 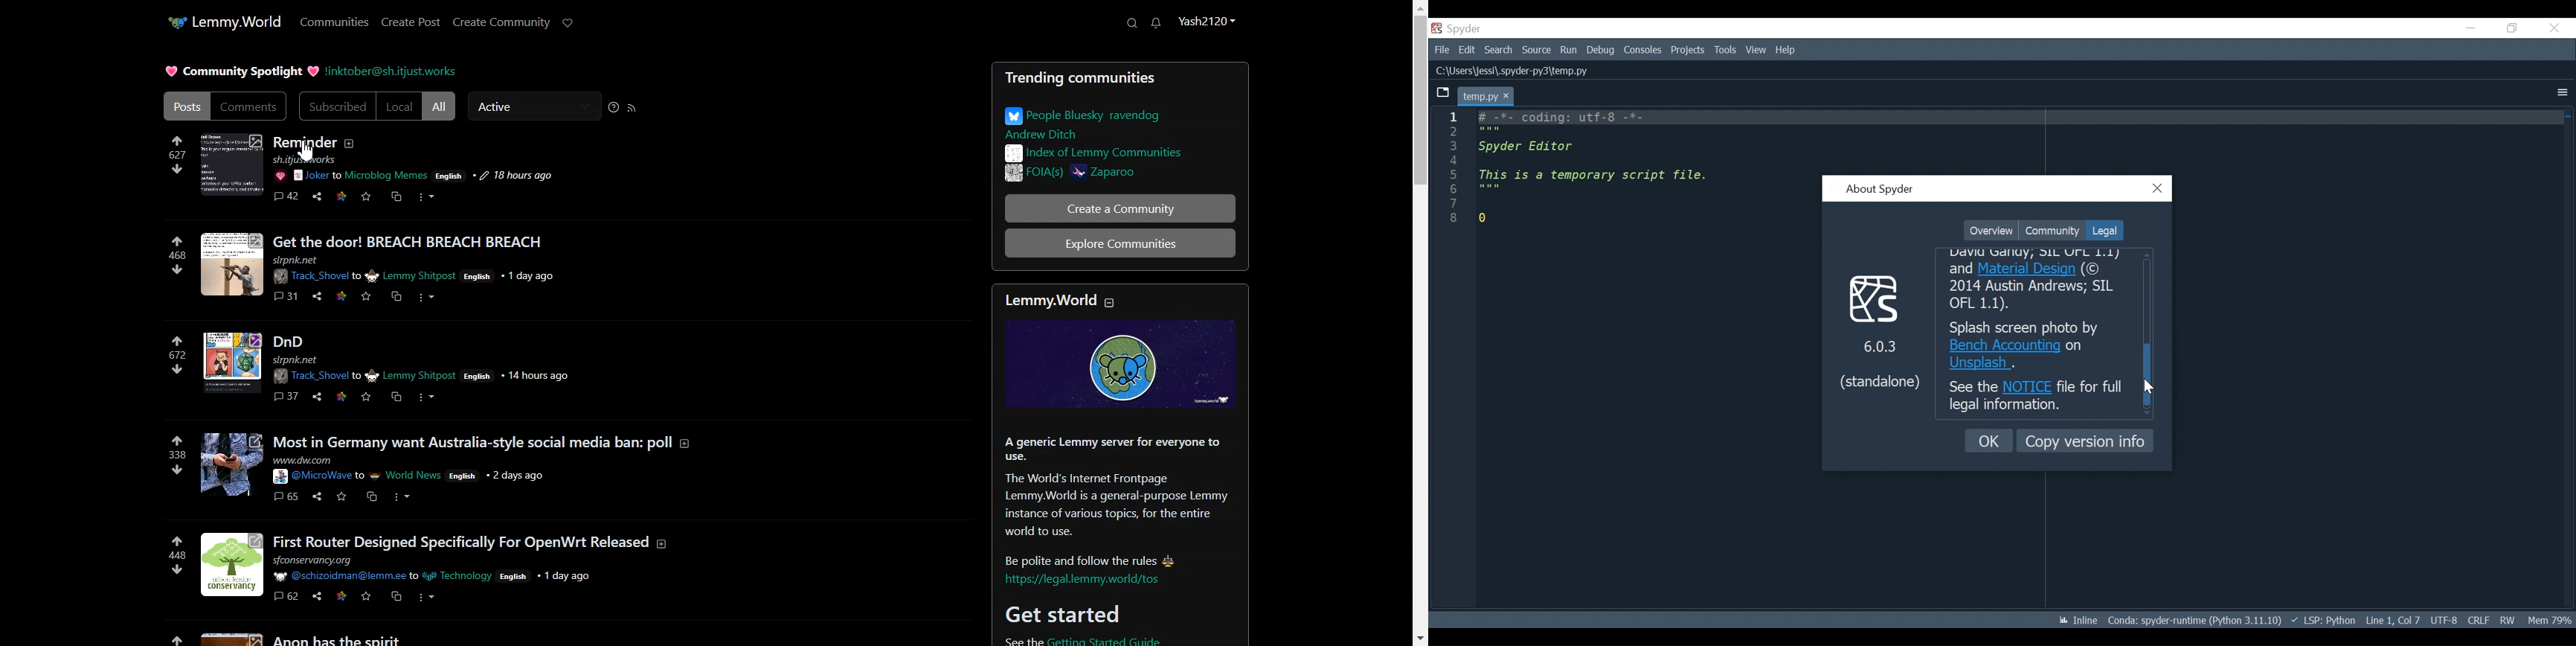 What do you see at coordinates (2446, 619) in the screenshot?
I see `UTF-8` at bounding box center [2446, 619].